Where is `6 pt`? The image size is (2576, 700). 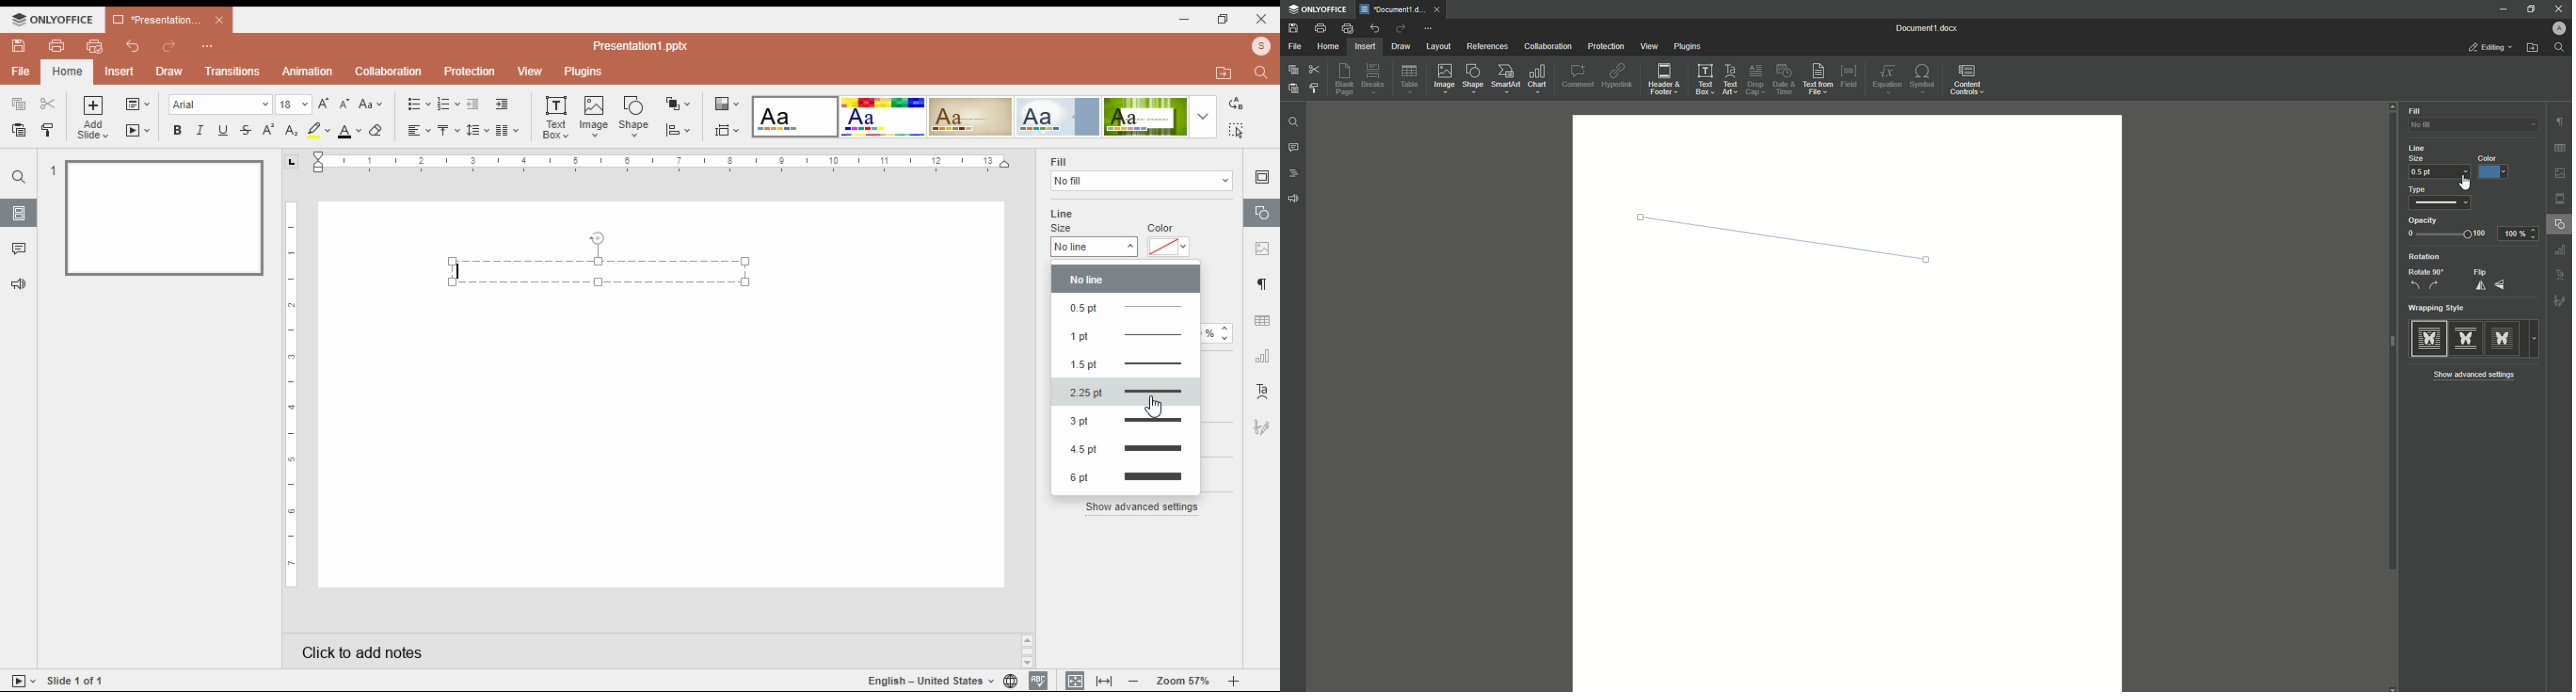
6 pt is located at coordinates (1127, 479).